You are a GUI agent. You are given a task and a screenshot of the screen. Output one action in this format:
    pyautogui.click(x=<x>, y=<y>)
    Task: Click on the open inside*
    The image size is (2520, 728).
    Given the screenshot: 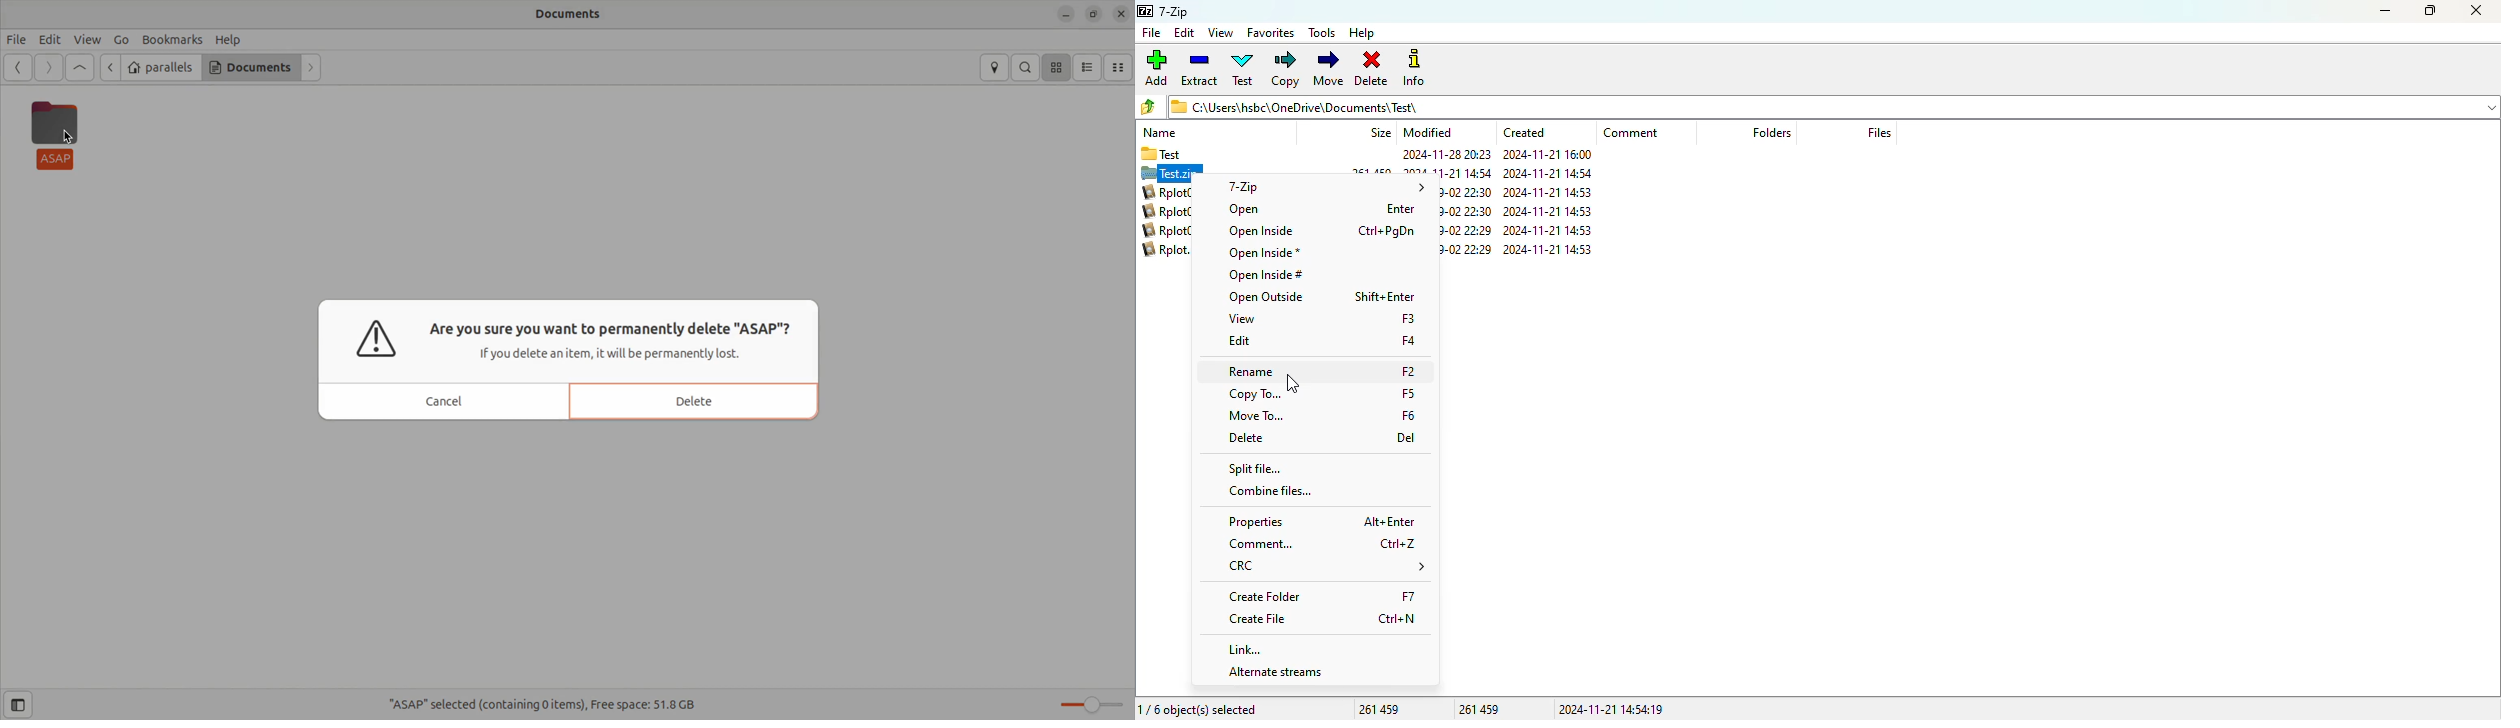 What is the action you would take?
    pyautogui.click(x=1262, y=253)
    